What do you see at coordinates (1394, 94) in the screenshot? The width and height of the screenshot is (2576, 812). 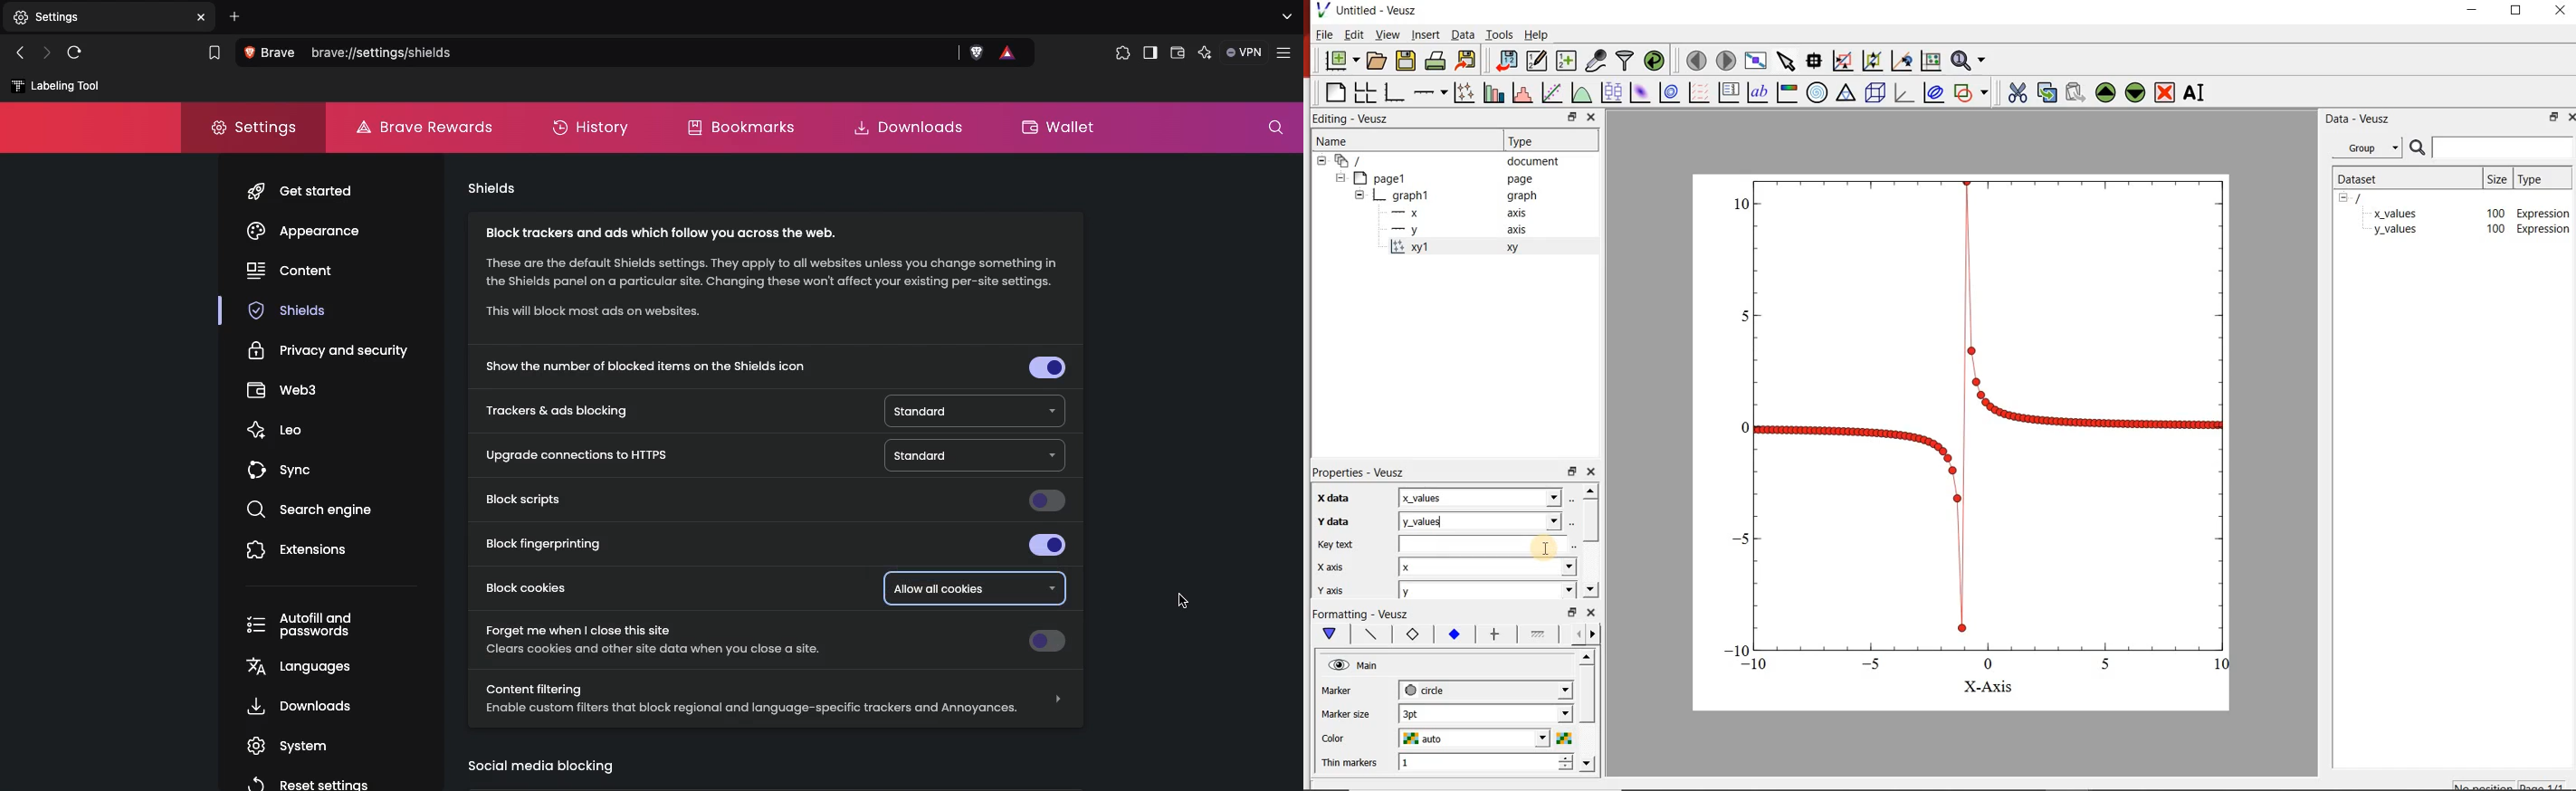 I see `bar graph` at bounding box center [1394, 94].